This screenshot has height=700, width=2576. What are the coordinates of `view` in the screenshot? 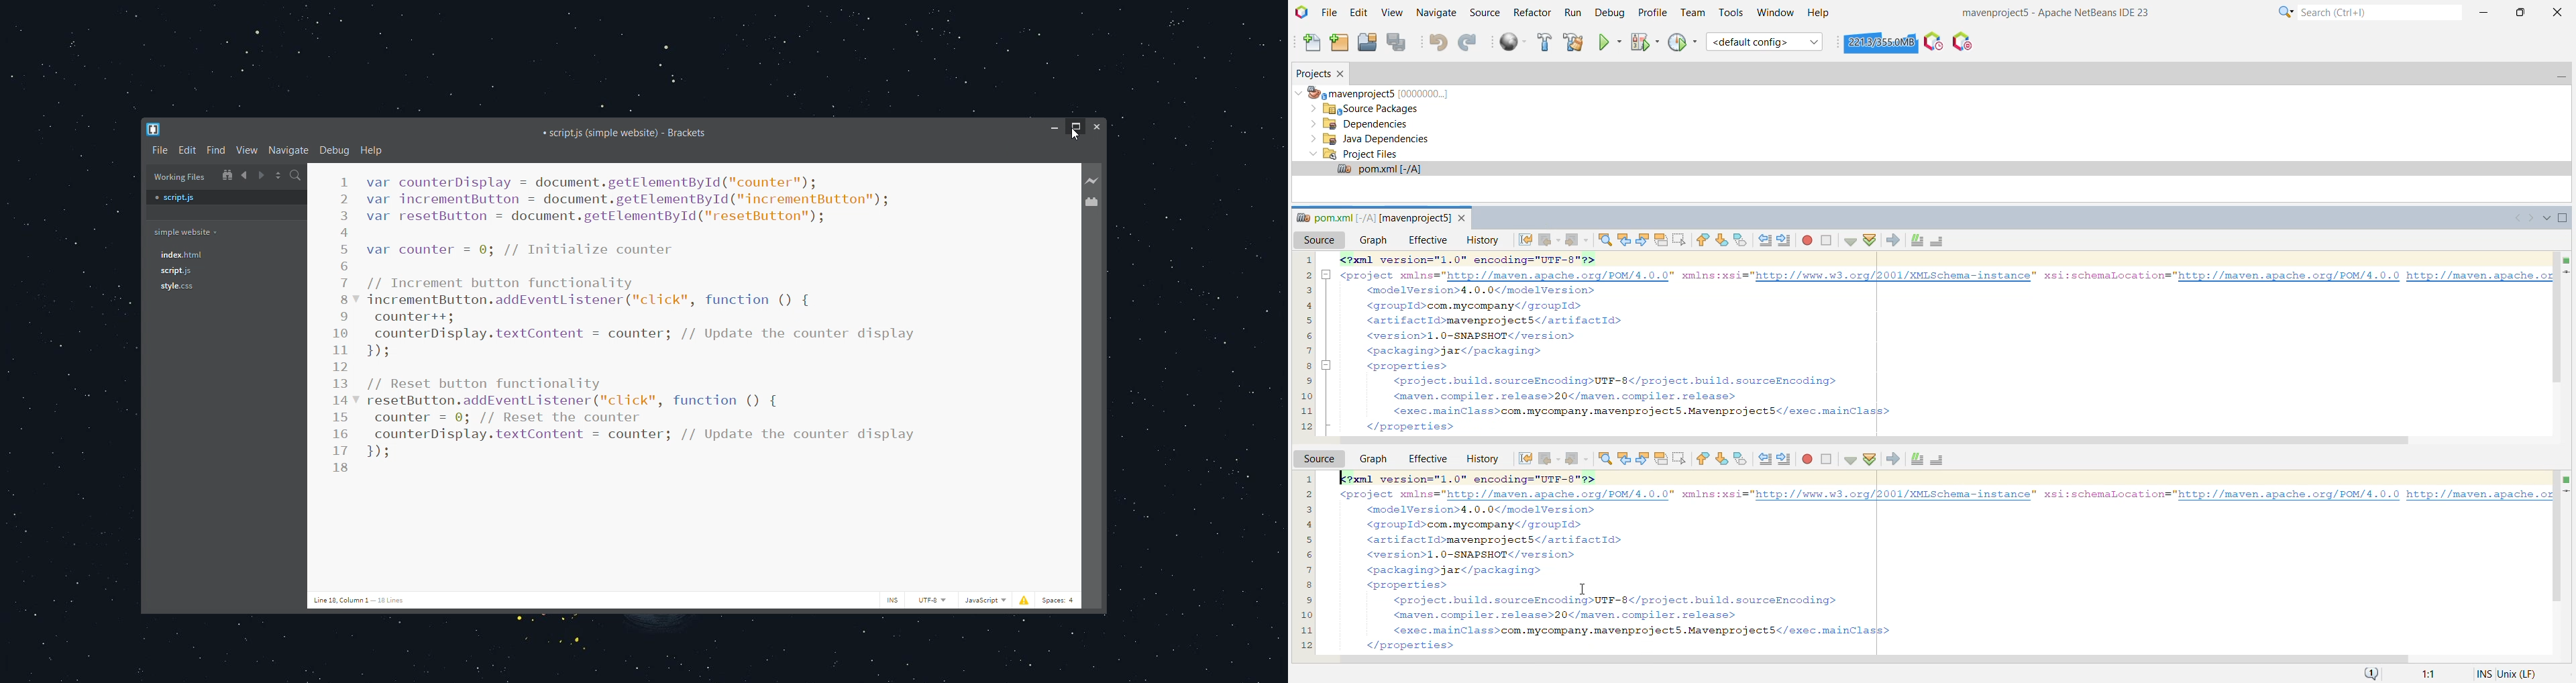 It's located at (249, 150).